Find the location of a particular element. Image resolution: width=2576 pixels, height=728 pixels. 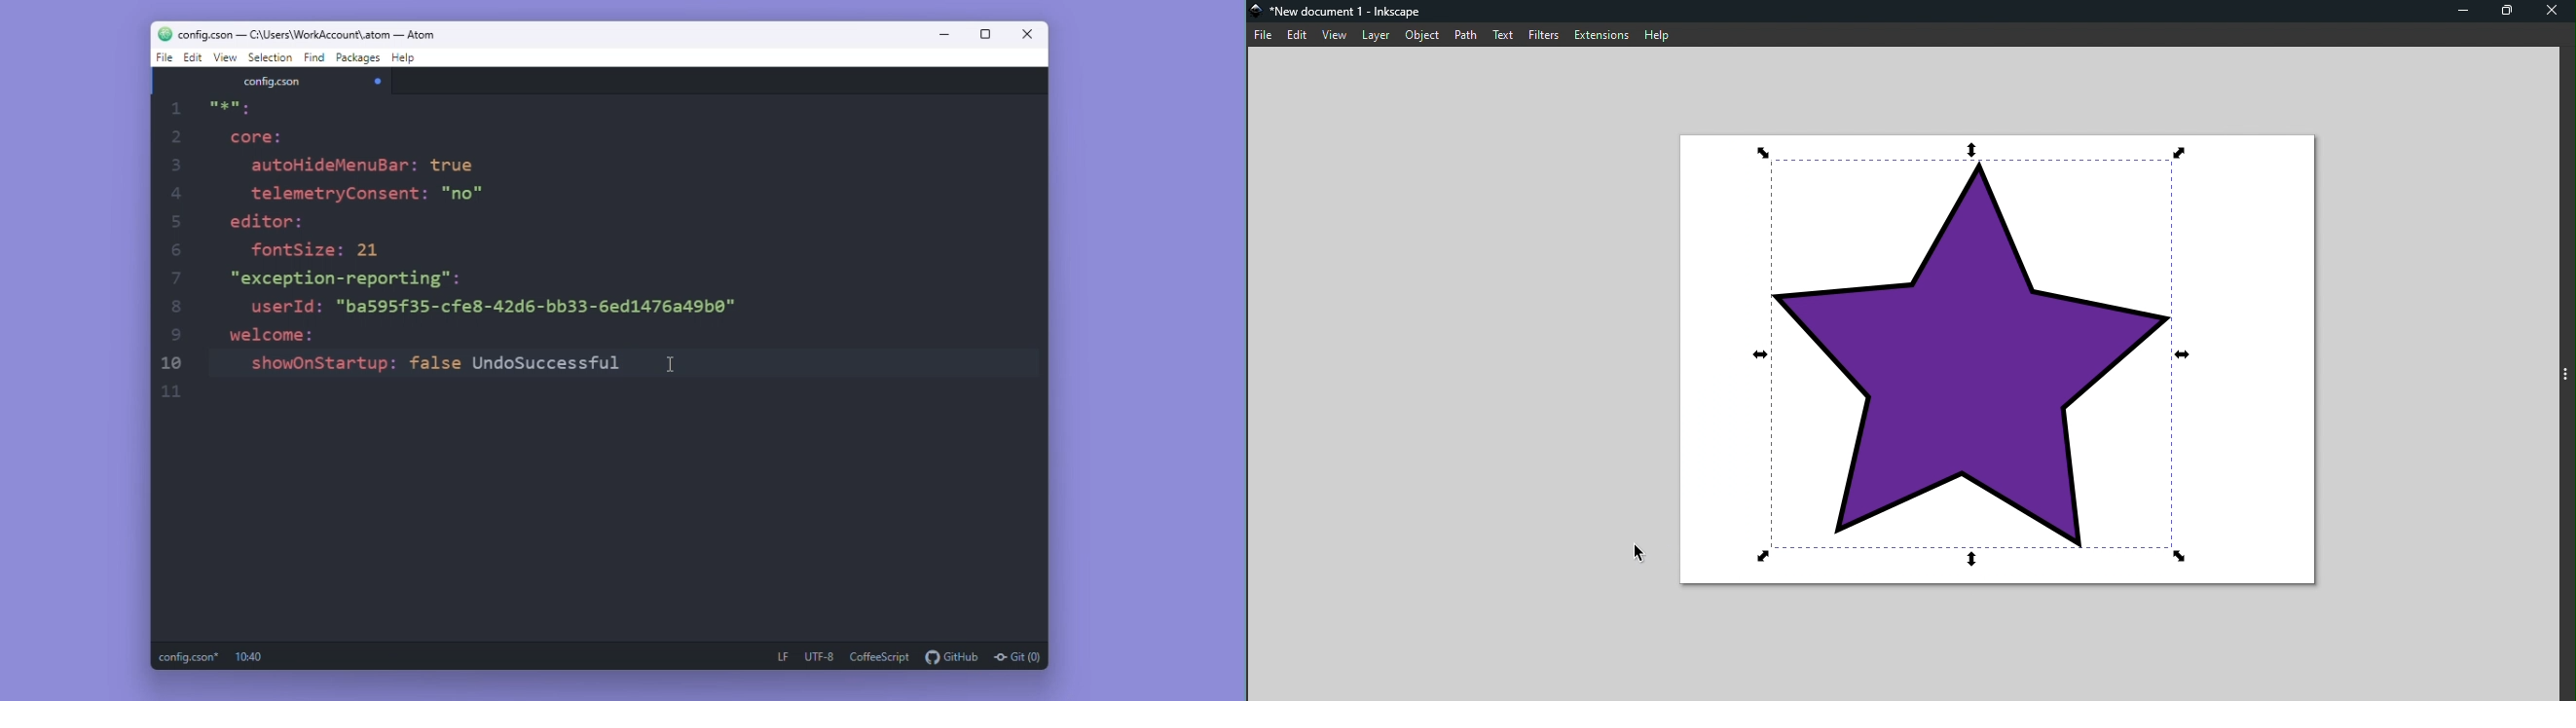

Edit is located at coordinates (1299, 34).